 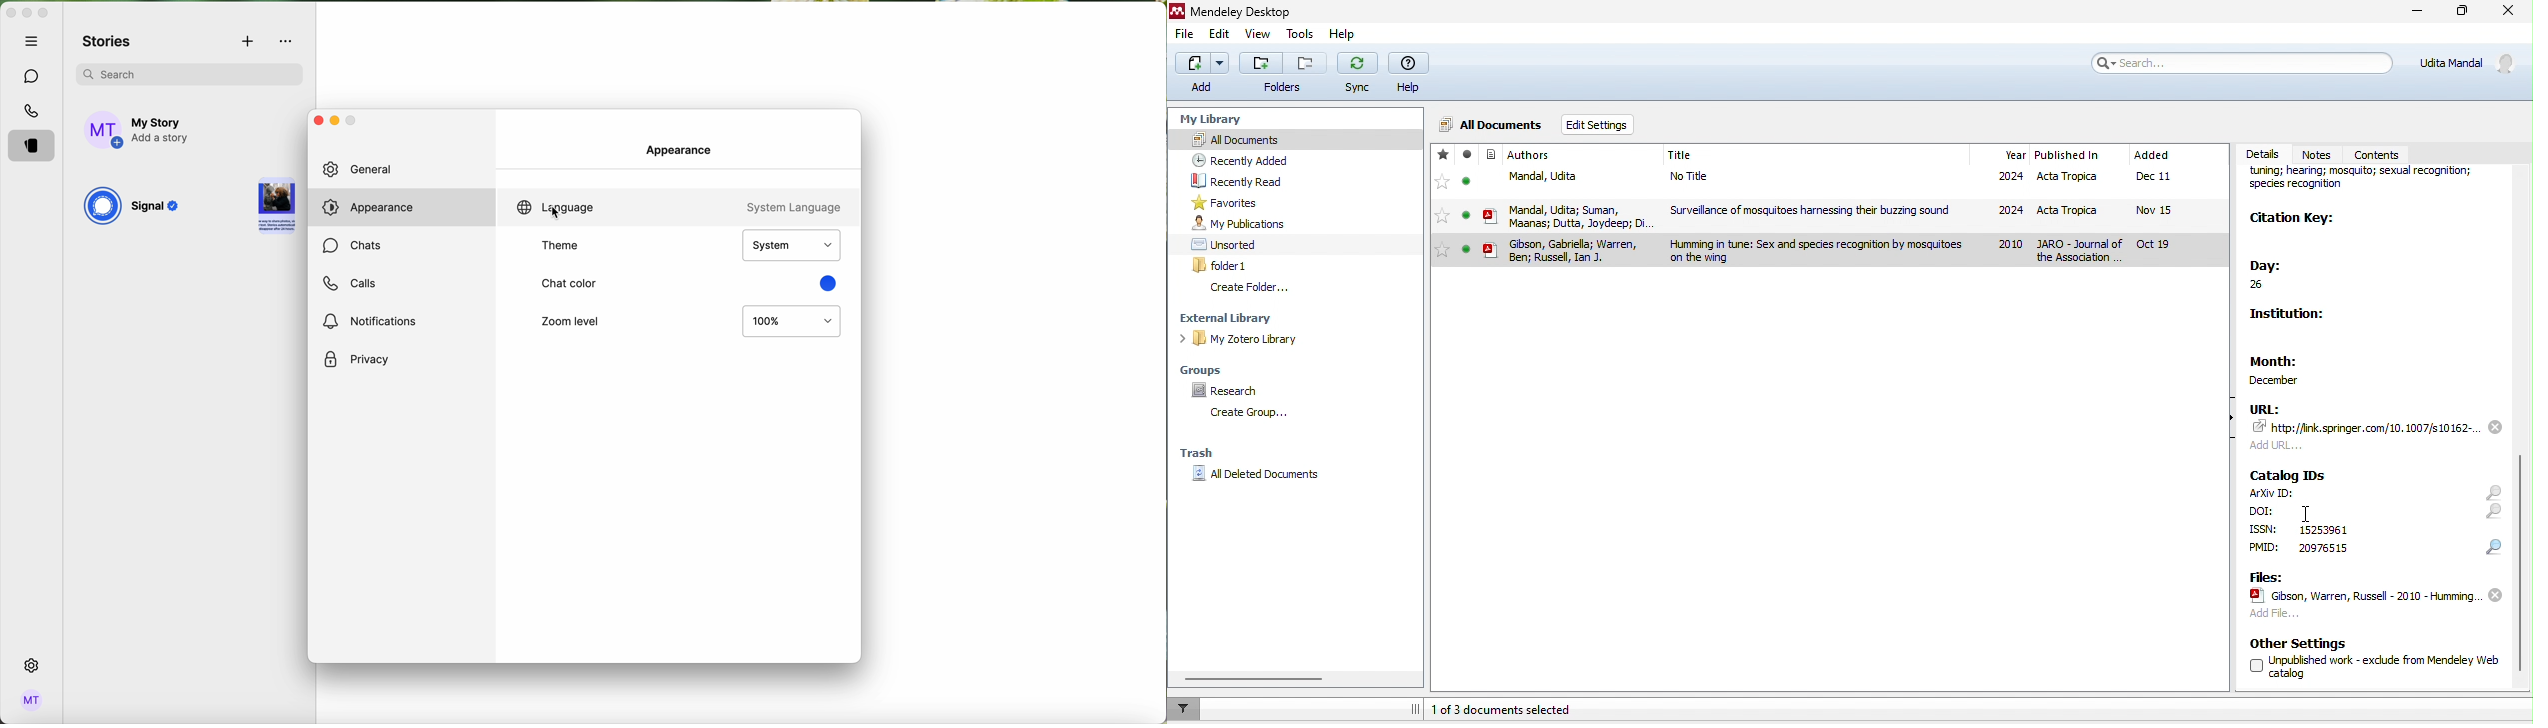 What do you see at coordinates (2495, 426) in the screenshot?
I see `remove` at bounding box center [2495, 426].